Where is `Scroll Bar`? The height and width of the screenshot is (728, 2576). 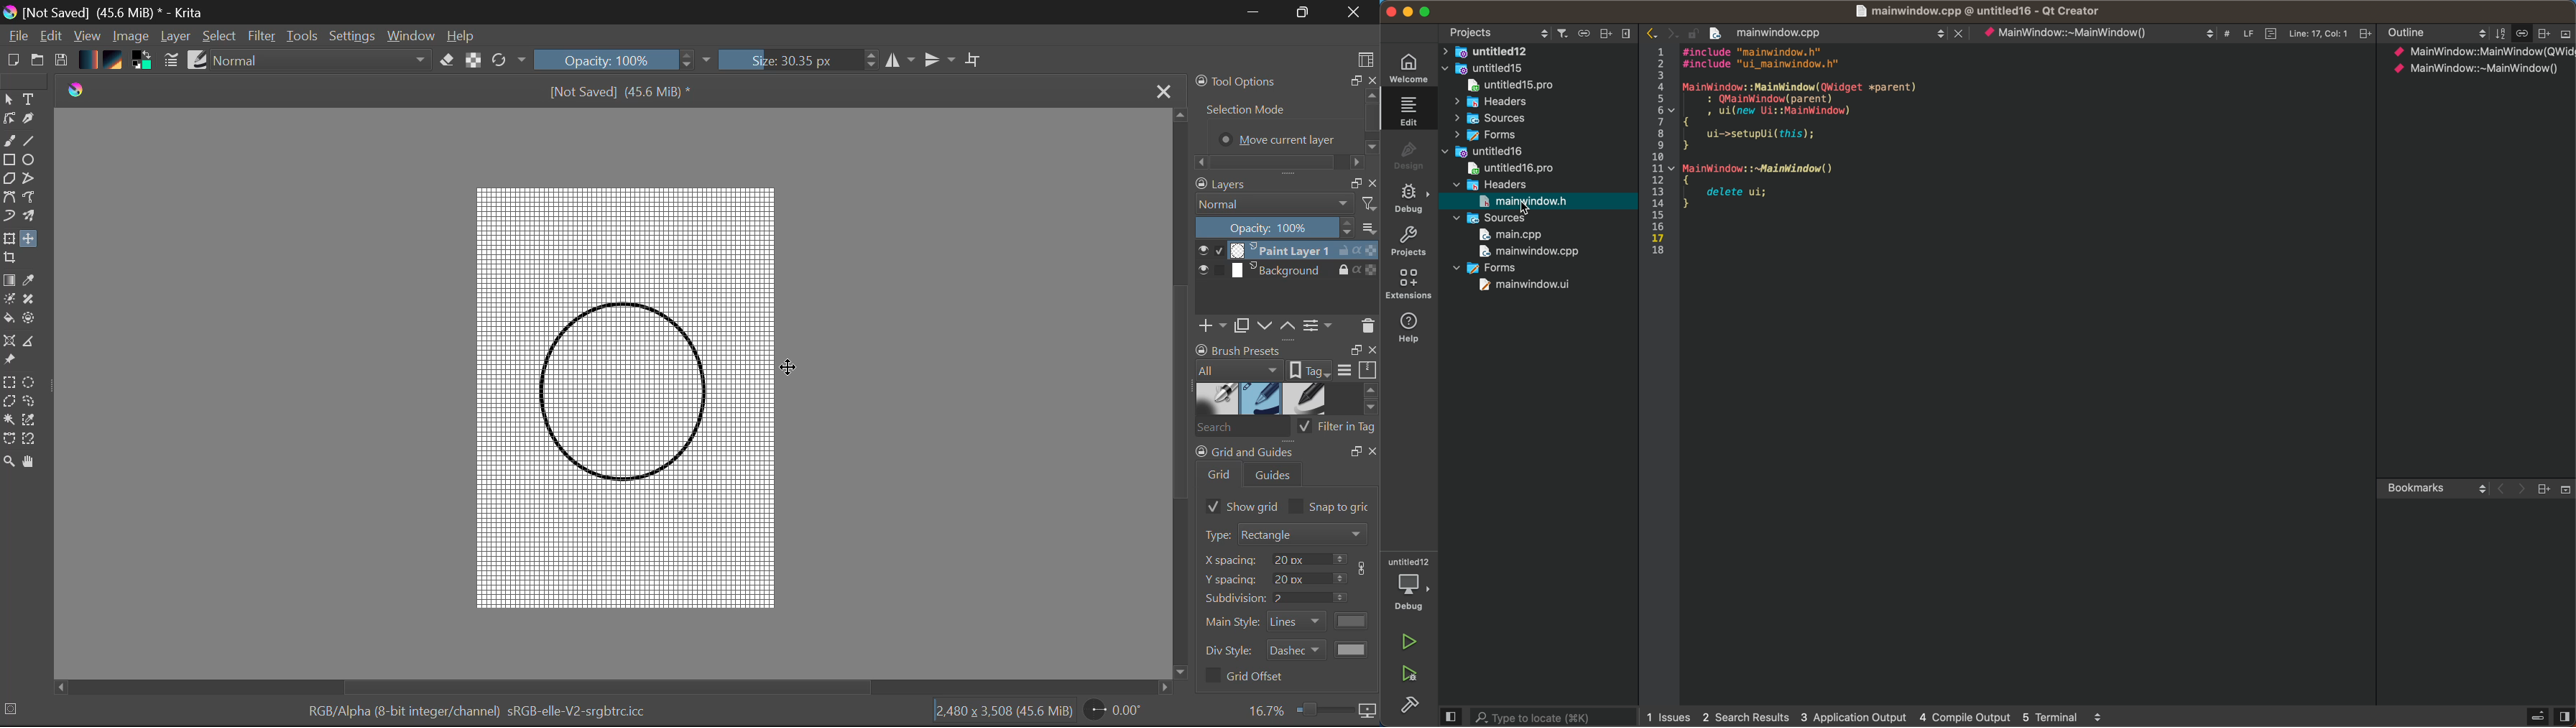 Scroll Bar is located at coordinates (615, 686).